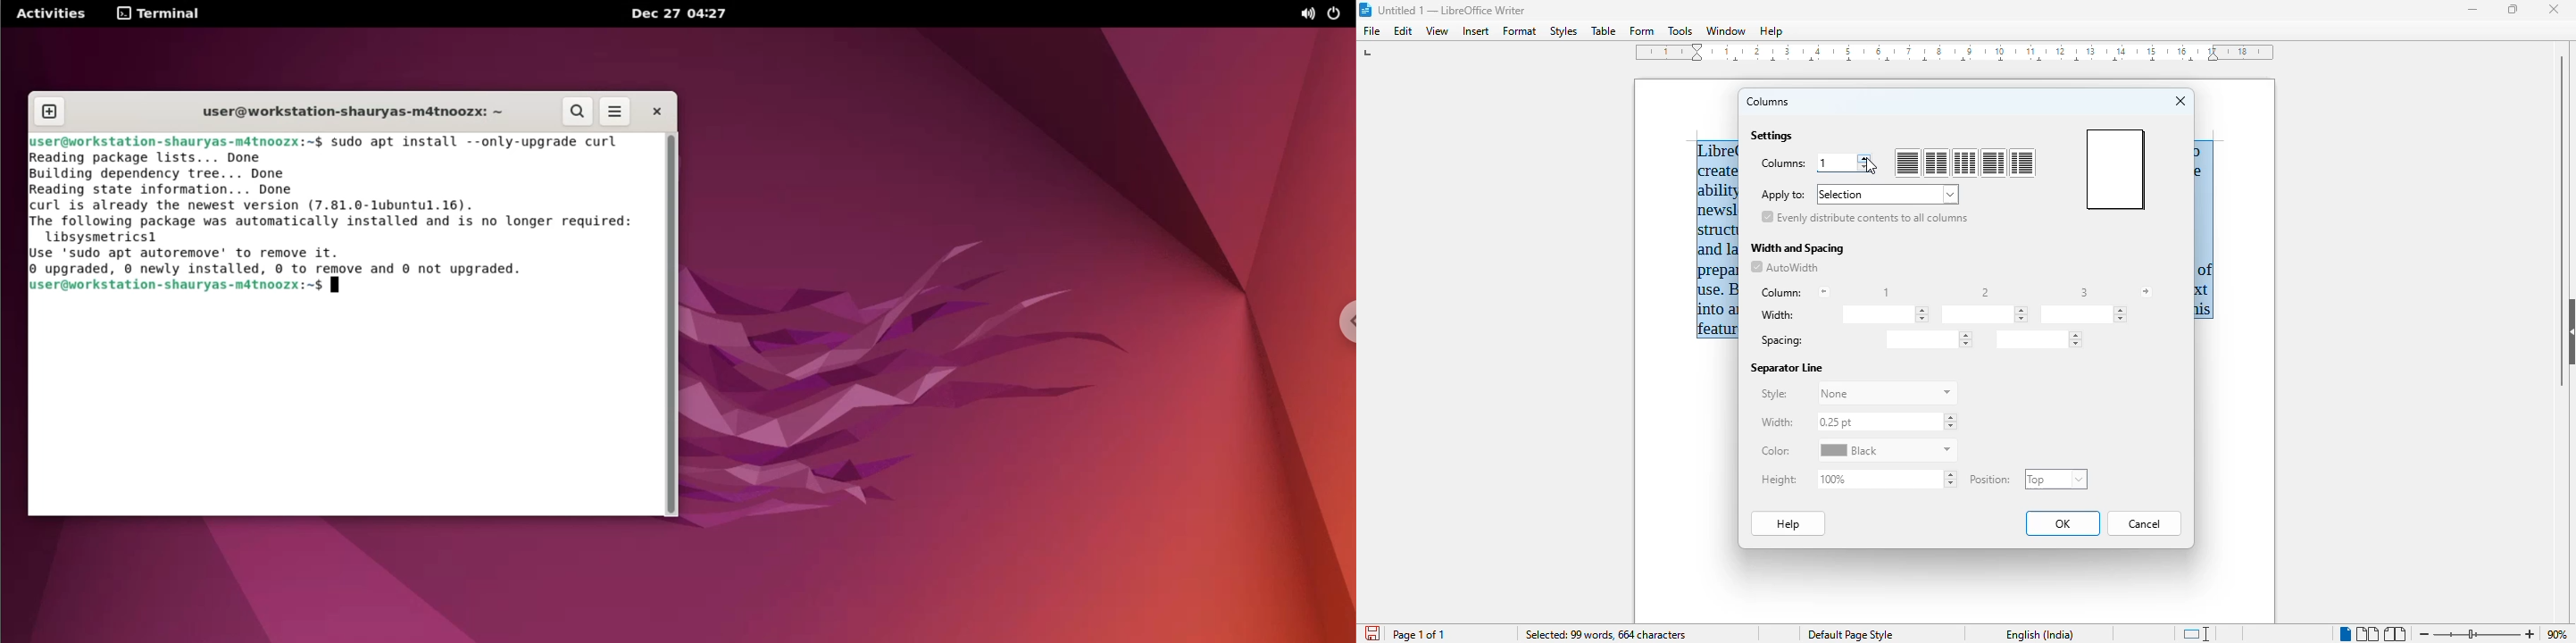  What do you see at coordinates (579, 112) in the screenshot?
I see `search` at bounding box center [579, 112].